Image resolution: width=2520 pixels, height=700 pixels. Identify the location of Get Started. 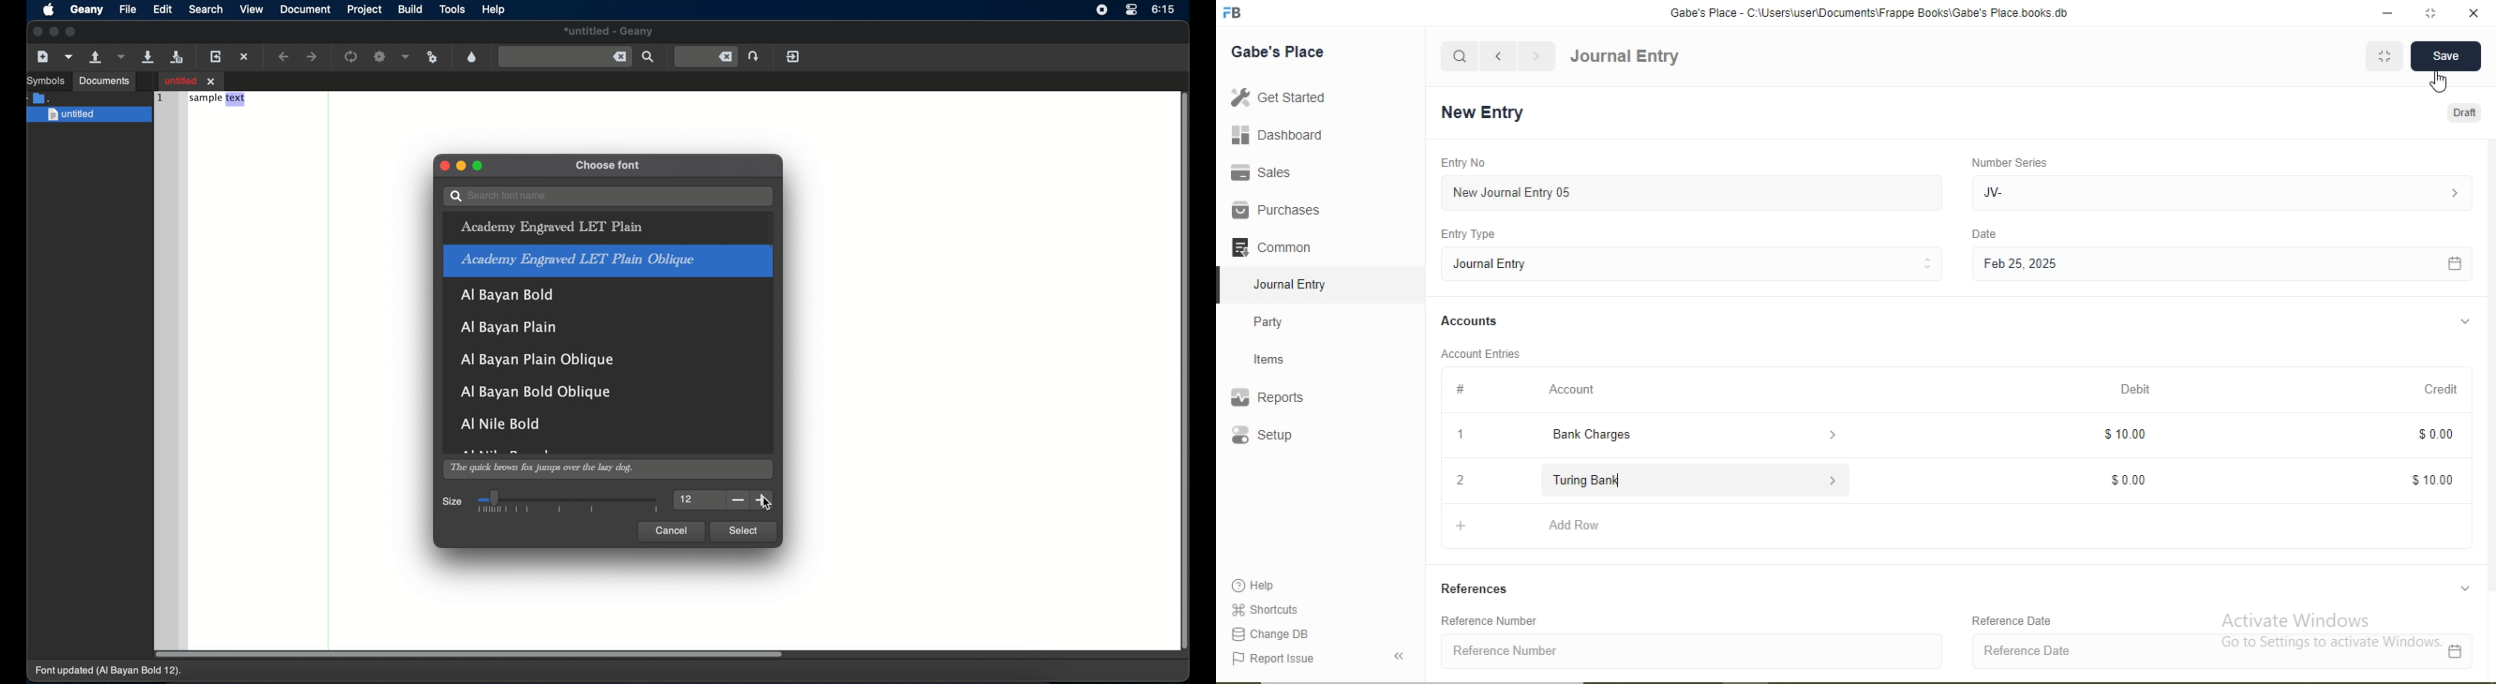
(1276, 97).